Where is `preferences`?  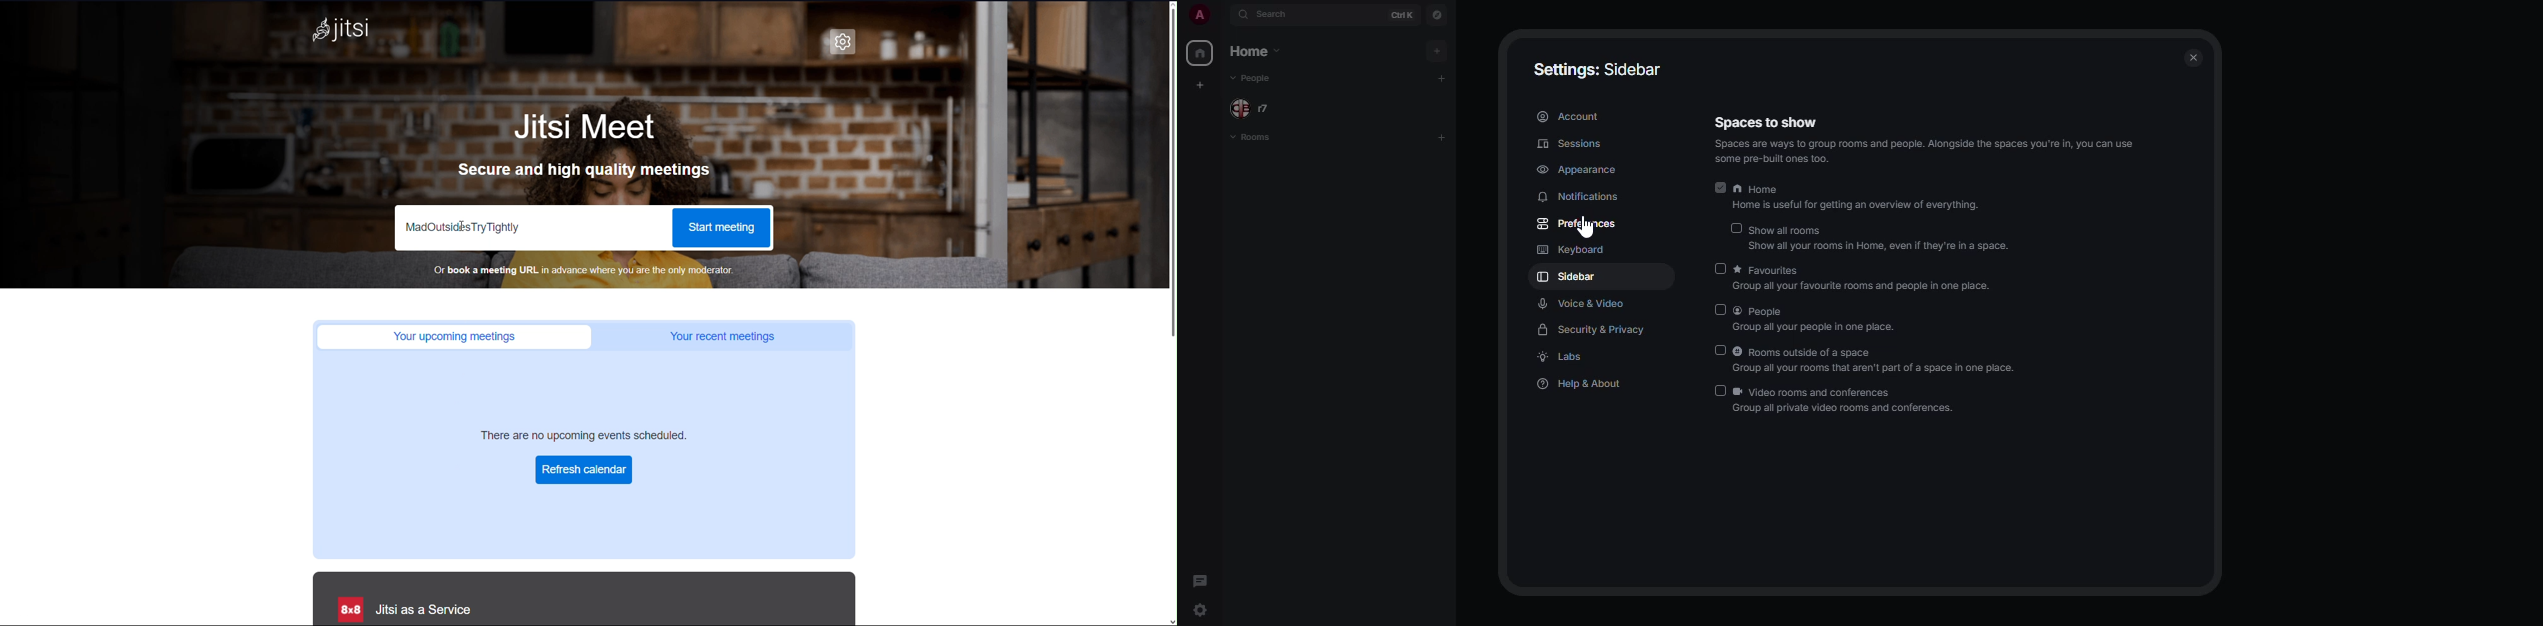 preferences is located at coordinates (1579, 222).